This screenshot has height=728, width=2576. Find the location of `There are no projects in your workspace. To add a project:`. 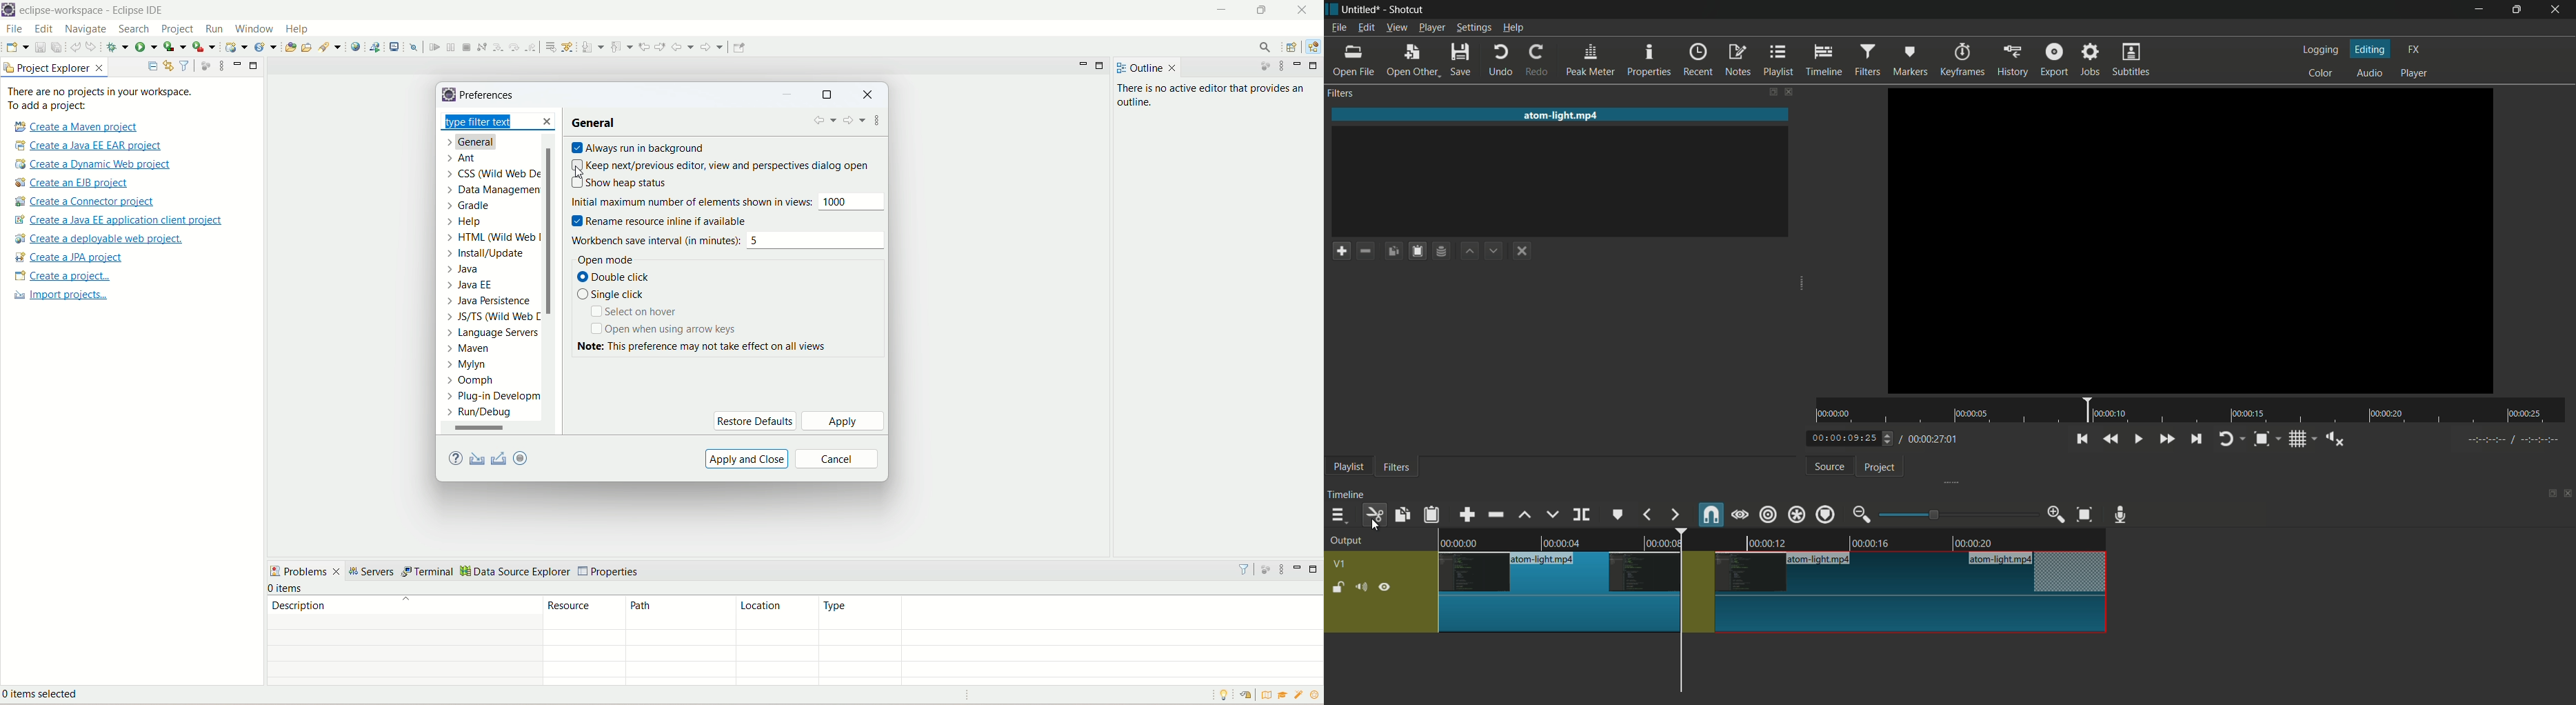

There are no projects in your workspace. To add a project: is located at coordinates (101, 99).